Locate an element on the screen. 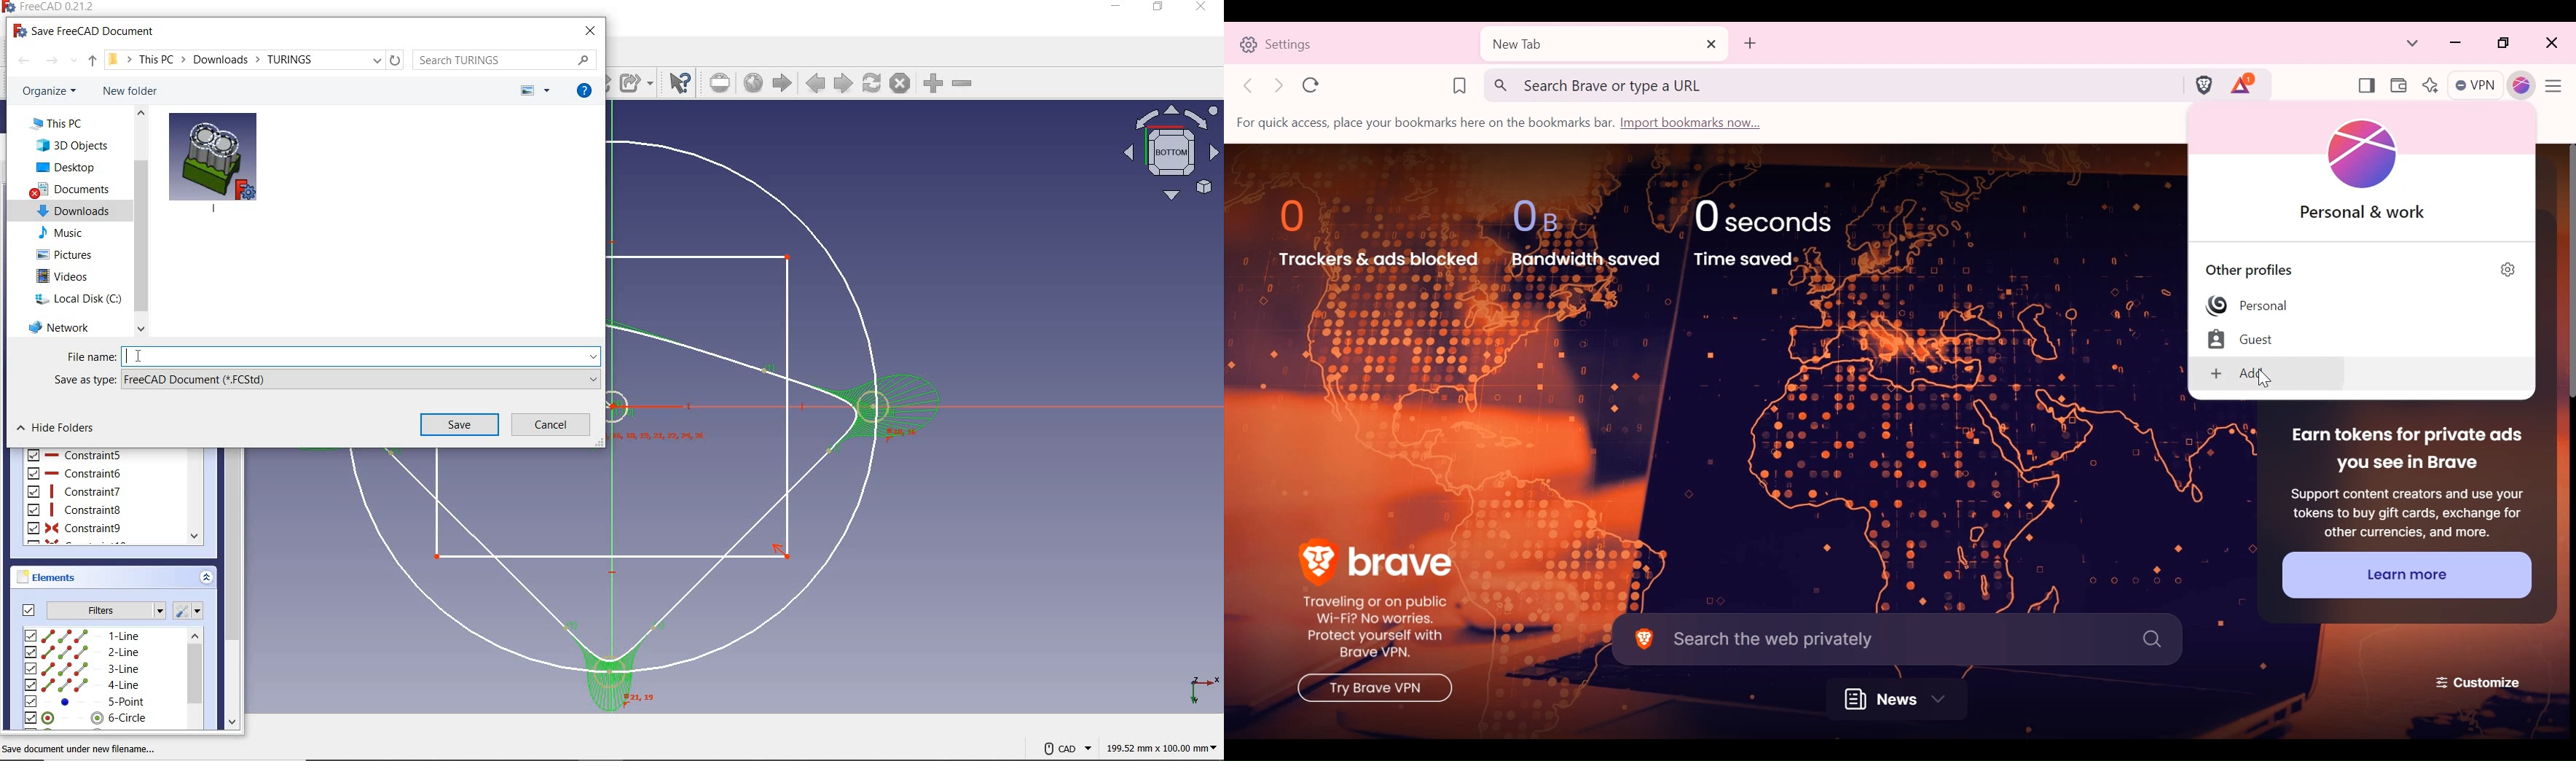 The image size is (2576, 784). hide folders is located at coordinates (56, 427).